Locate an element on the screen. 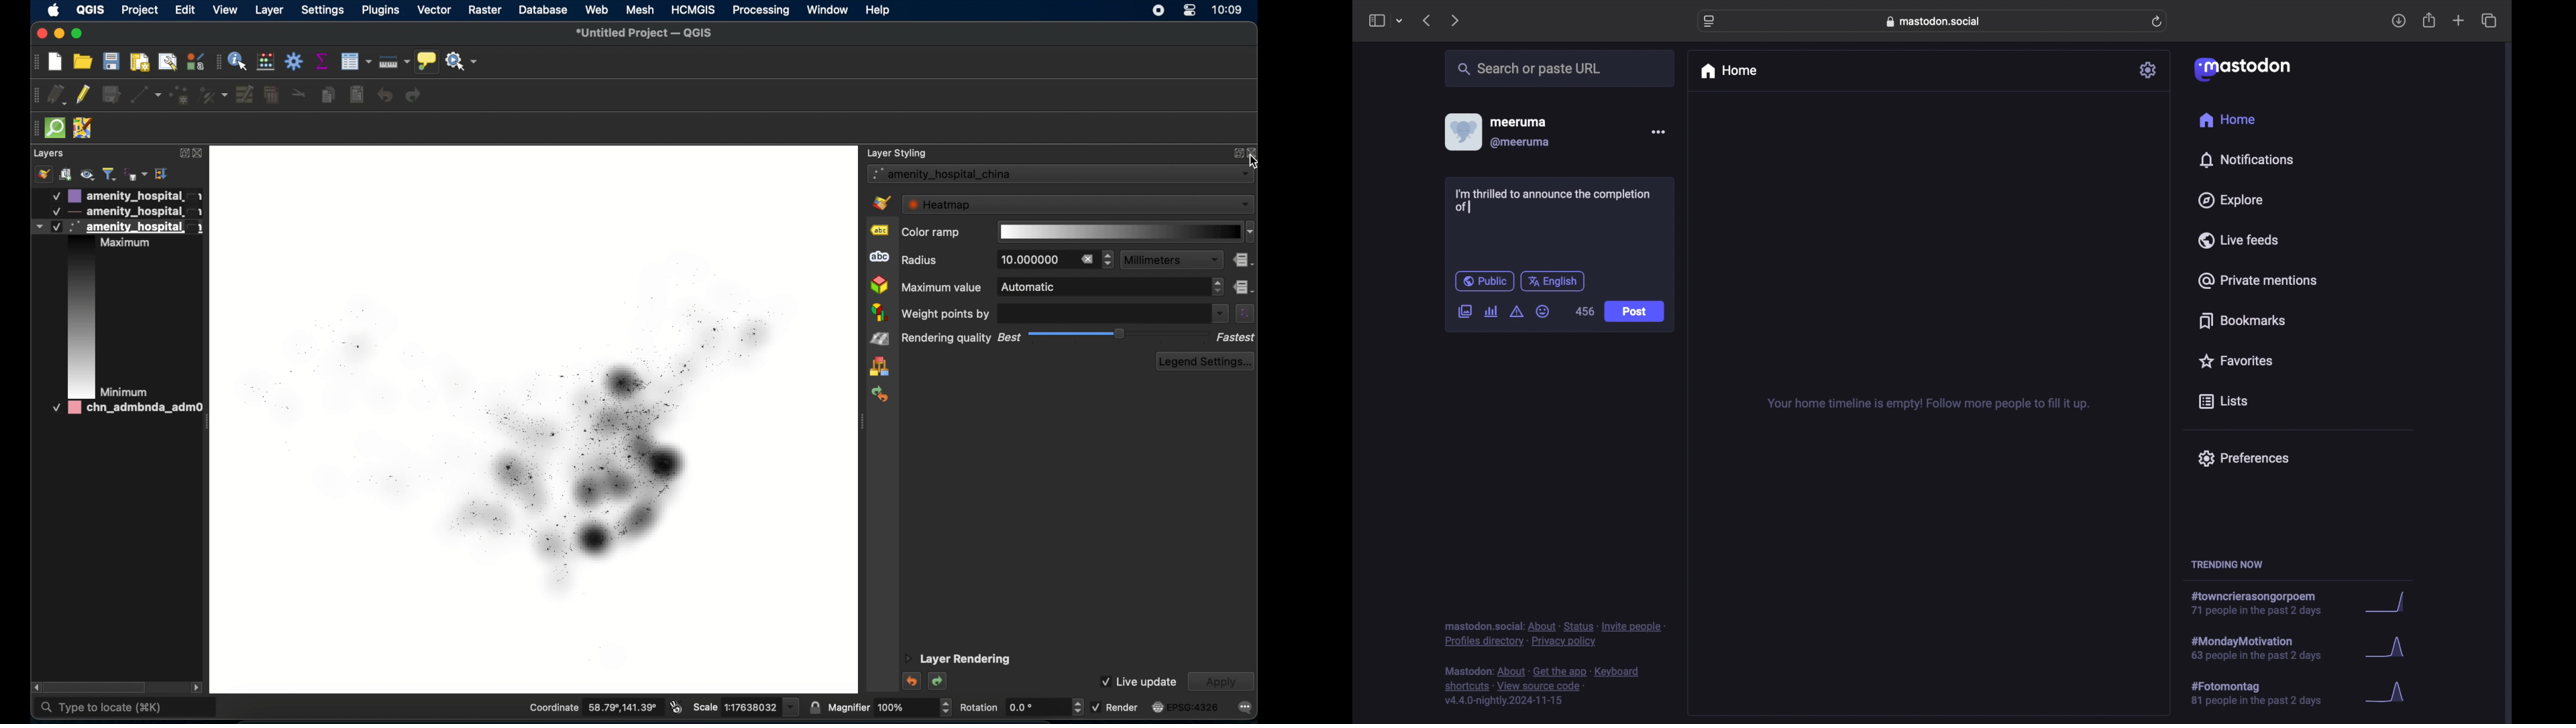 The image size is (2576, 728). toggle mouse extents and display position is located at coordinates (676, 707).